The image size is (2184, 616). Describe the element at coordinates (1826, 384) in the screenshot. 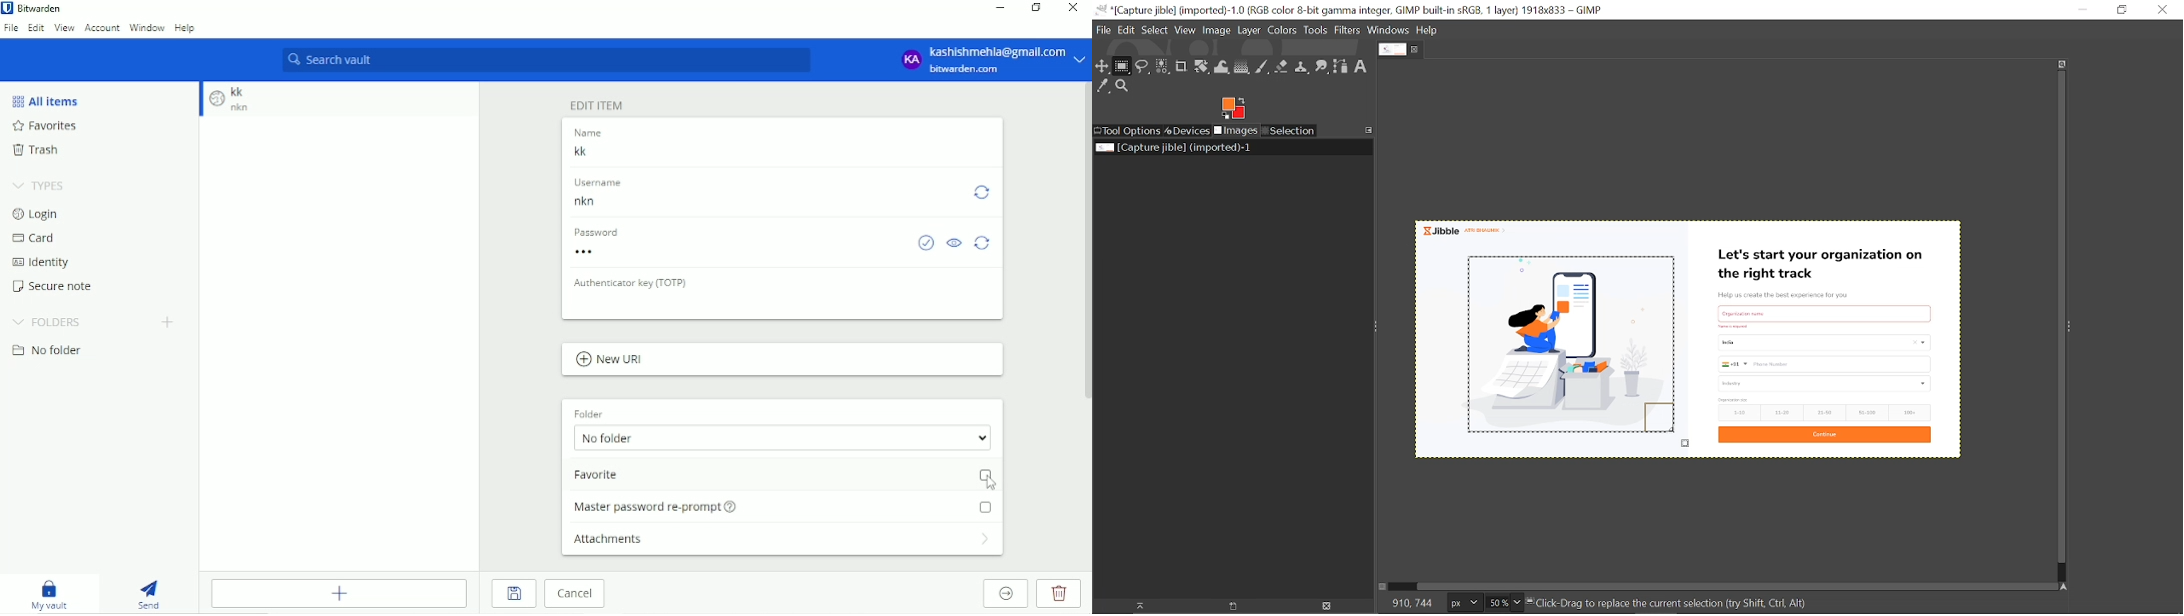

I see `industry` at that location.